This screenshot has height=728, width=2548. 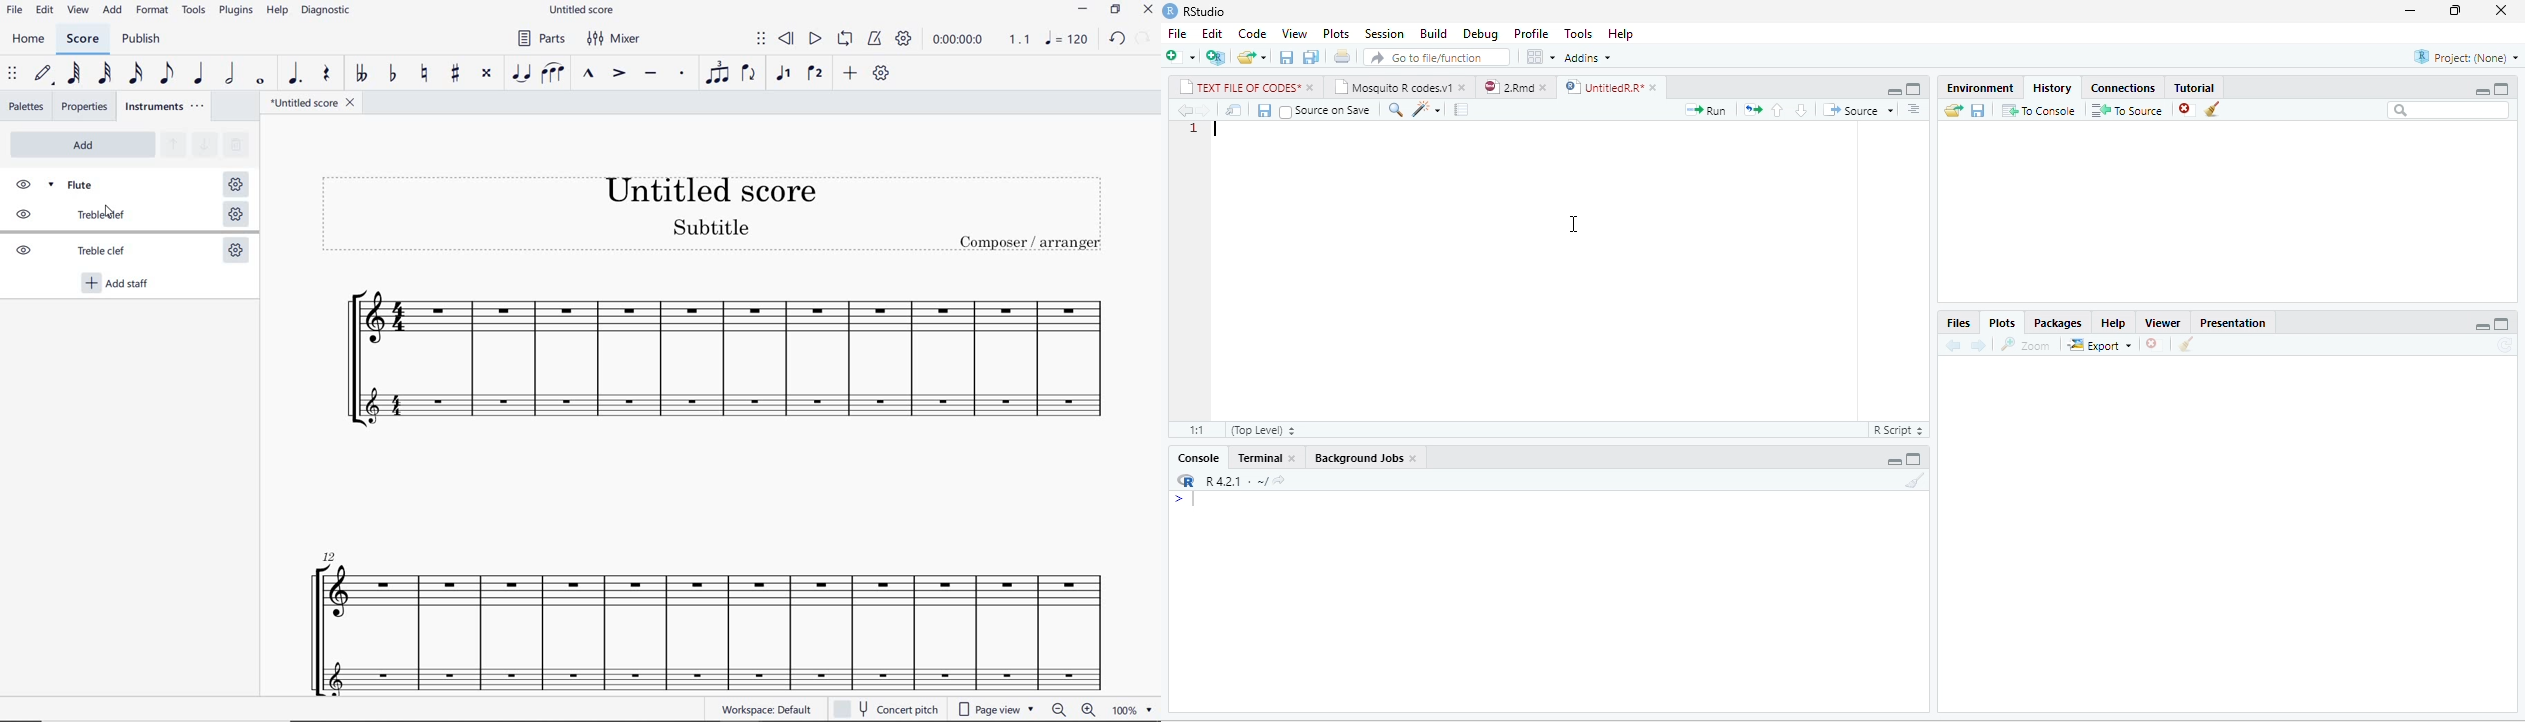 I want to click on zoom factor, so click(x=1131, y=710).